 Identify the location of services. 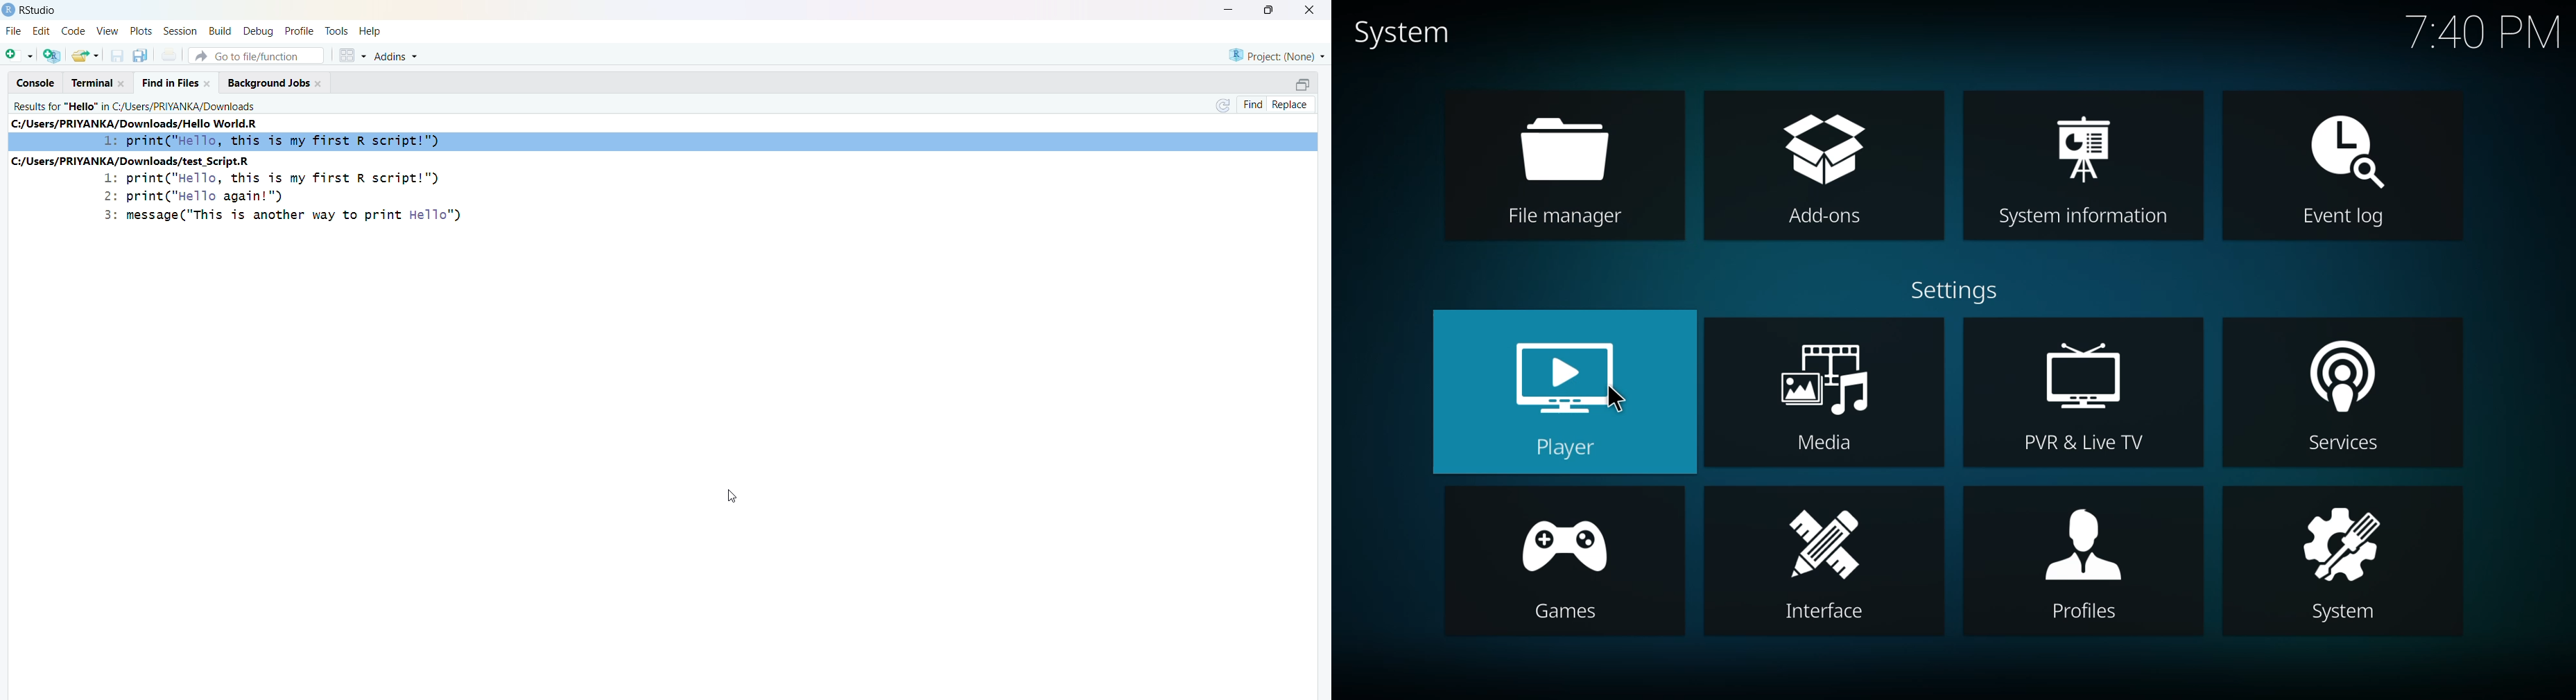
(2336, 397).